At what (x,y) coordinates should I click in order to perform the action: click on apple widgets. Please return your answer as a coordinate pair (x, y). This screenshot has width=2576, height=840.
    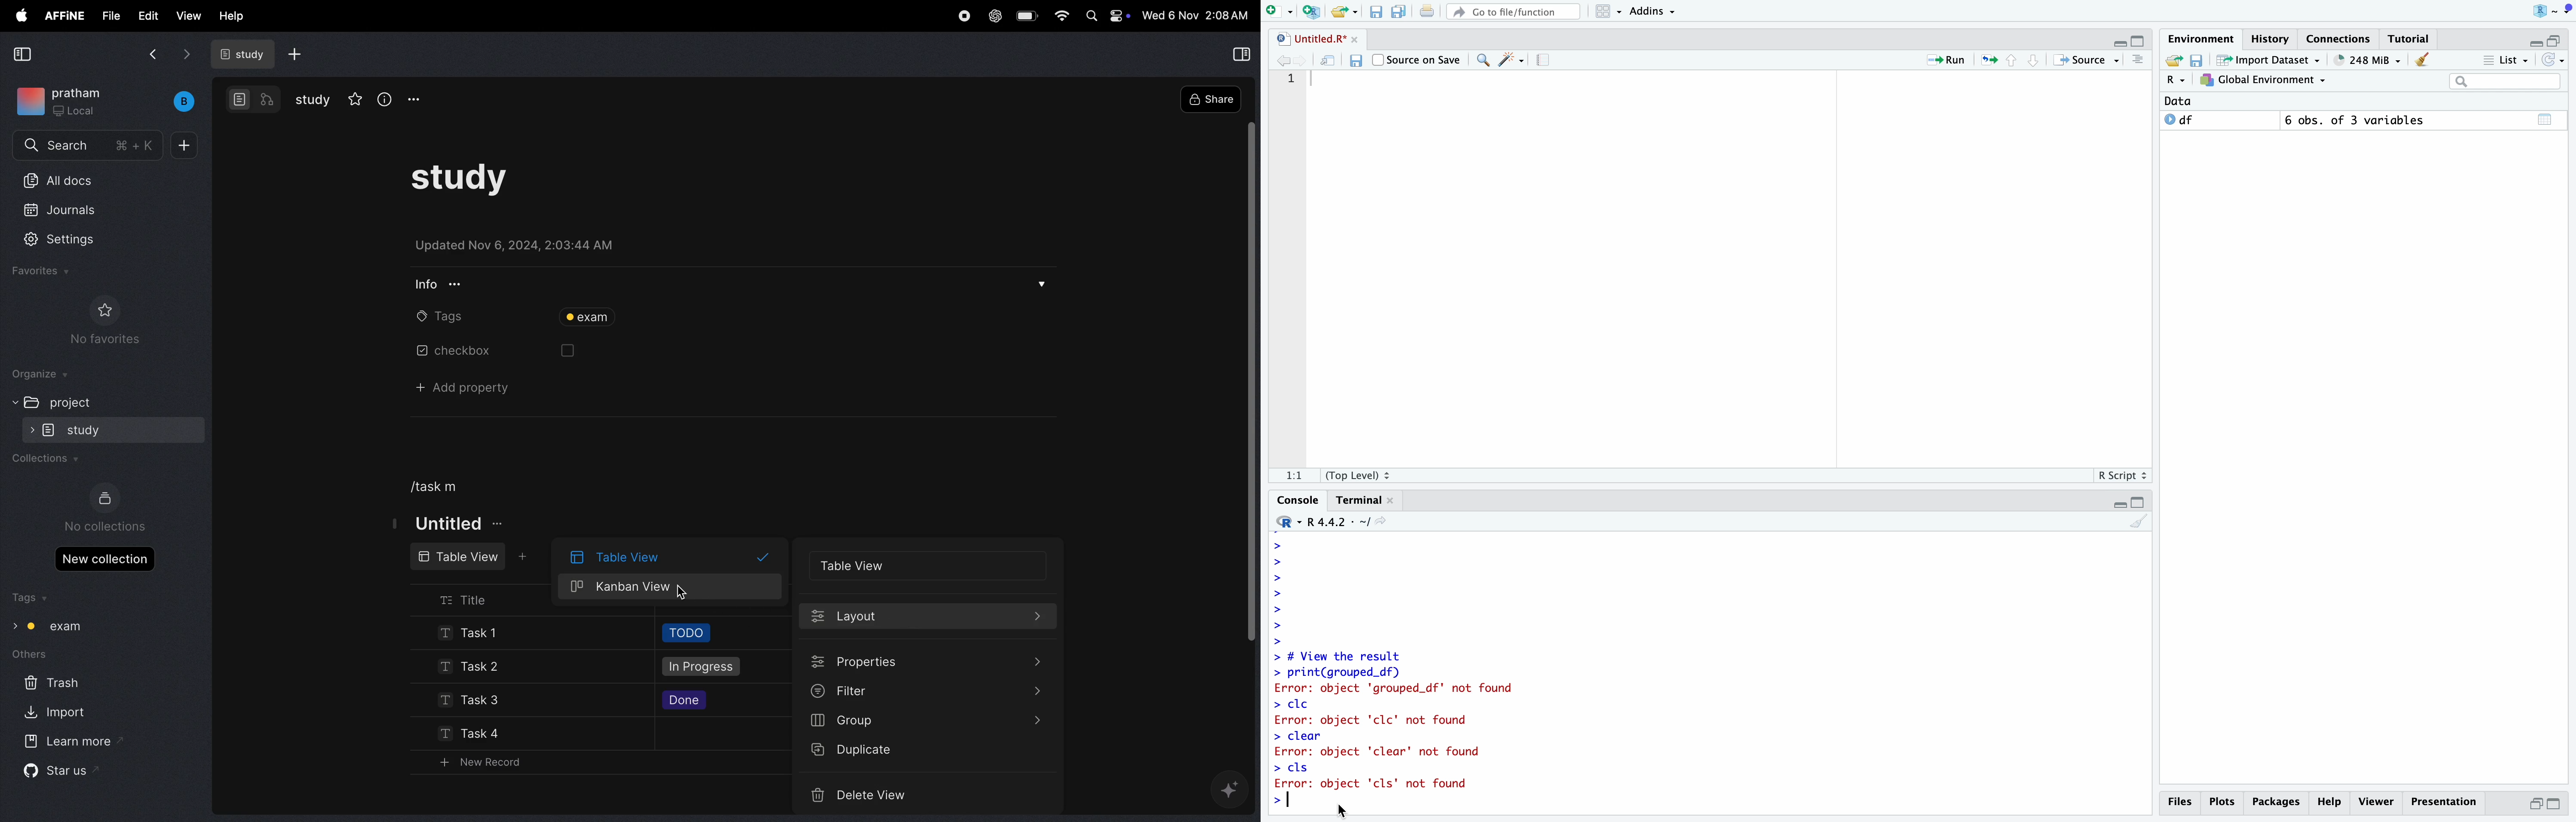
    Looking at the image, I should click on (1106, 15).